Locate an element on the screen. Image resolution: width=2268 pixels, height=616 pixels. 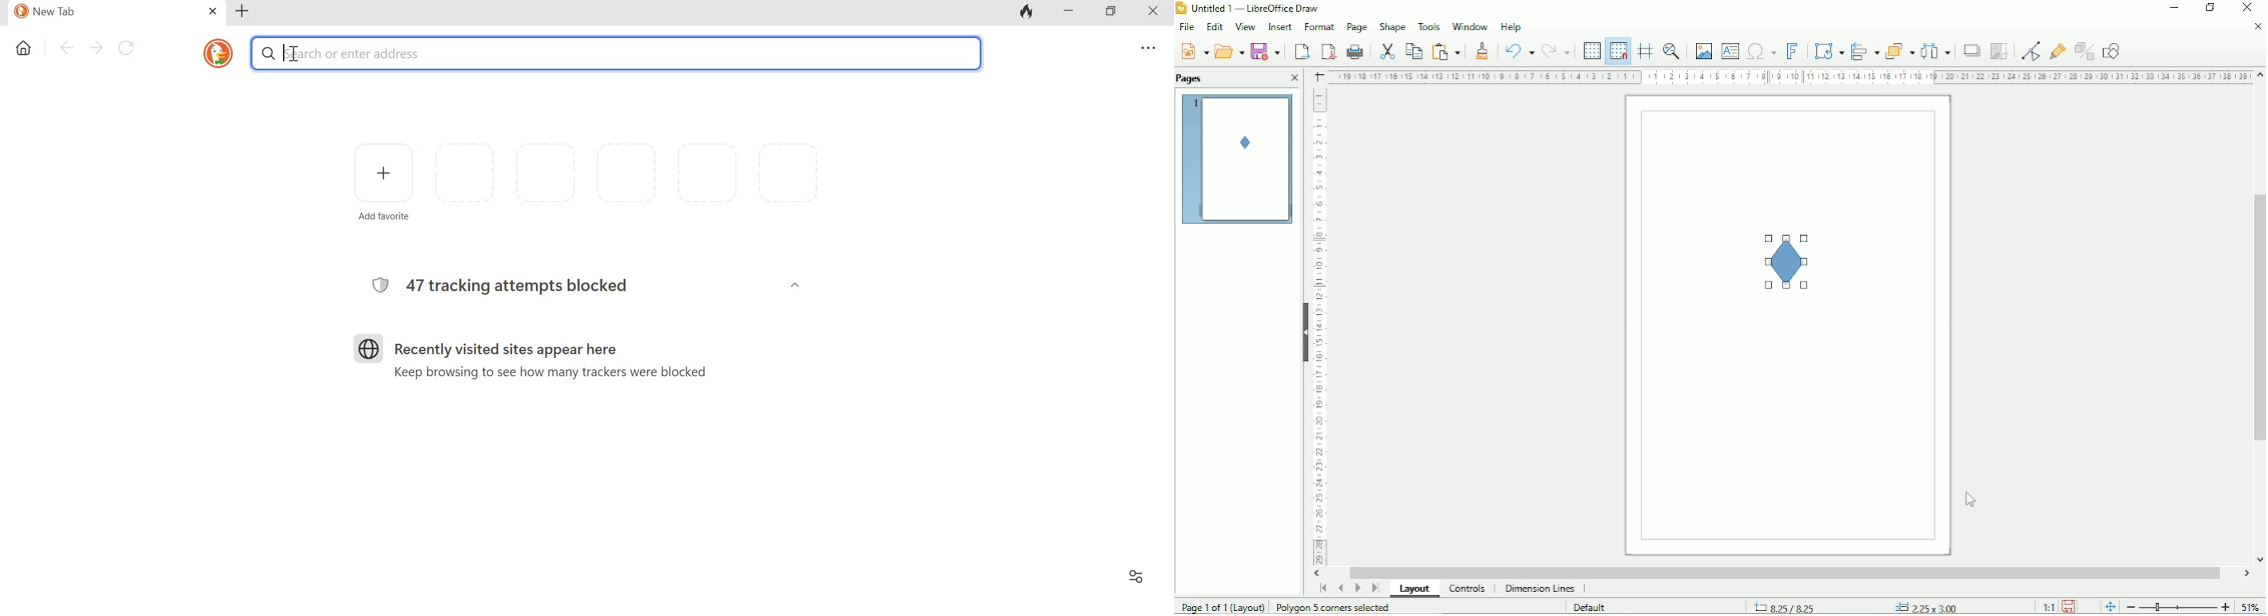
Insert special characters is located at coordinates (1761, 49).